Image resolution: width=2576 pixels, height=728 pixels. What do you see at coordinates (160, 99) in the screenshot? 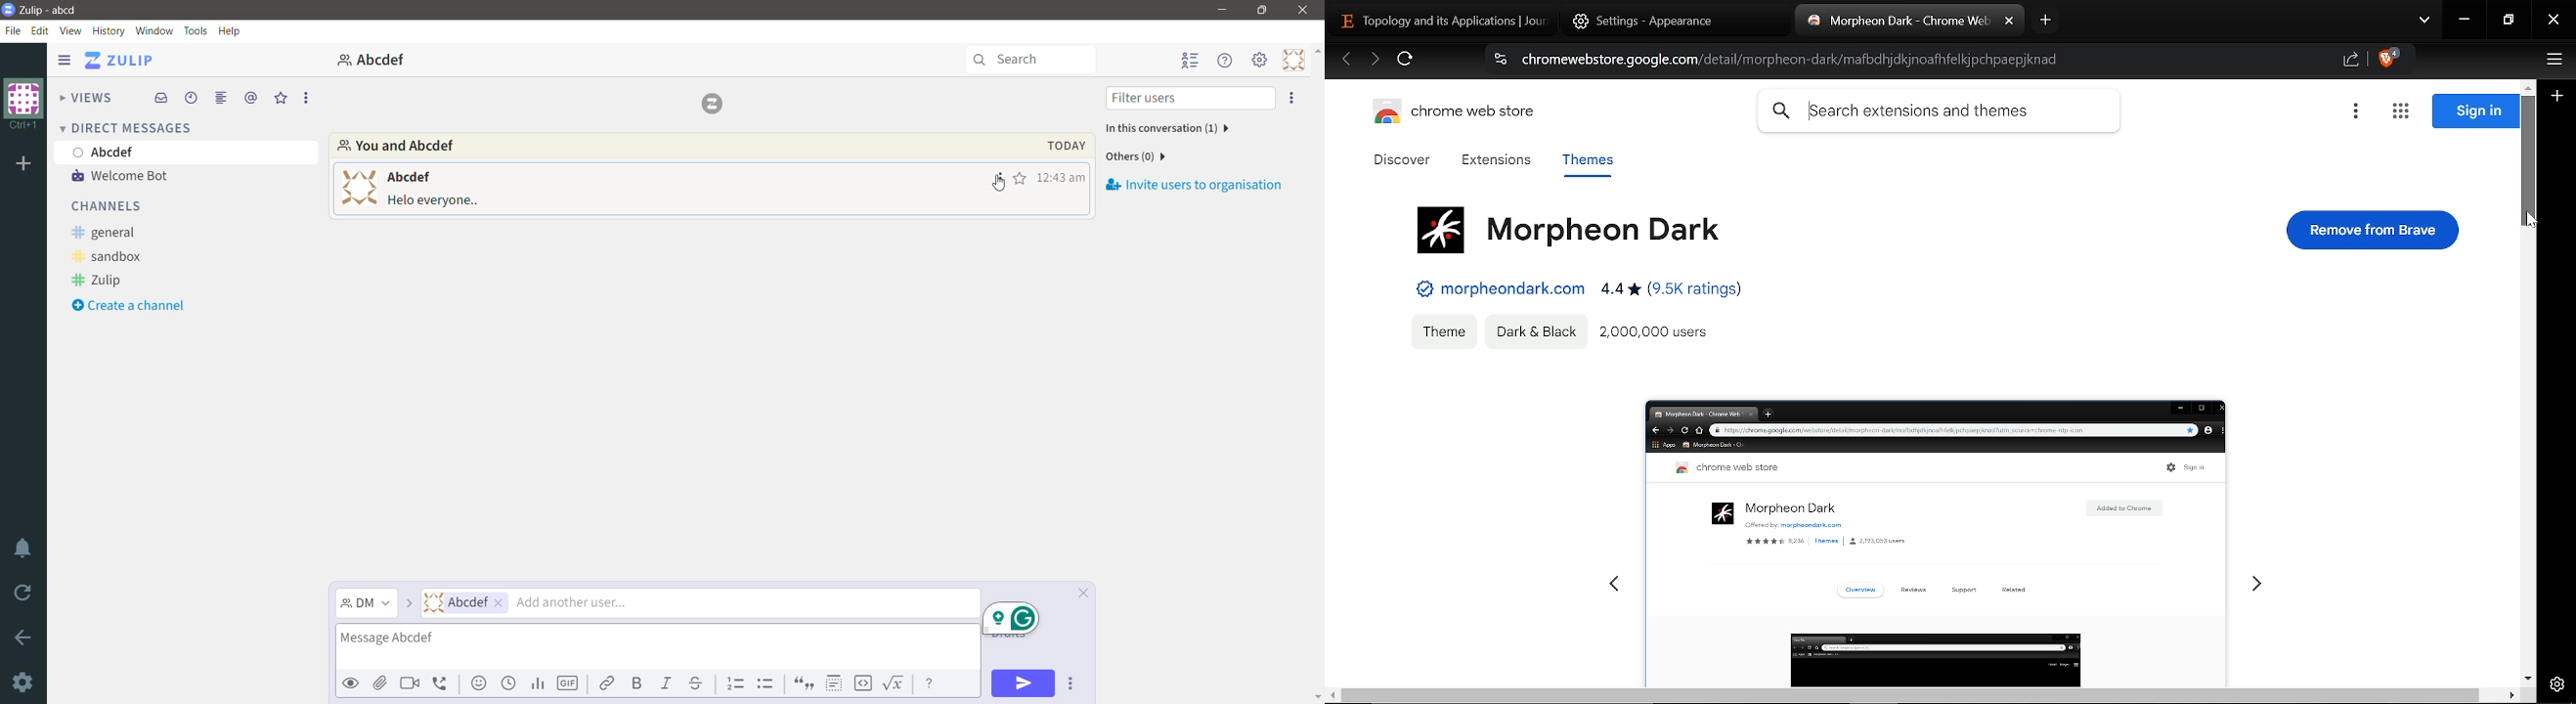
I see `Inbox` at bounding box center [160, 99].